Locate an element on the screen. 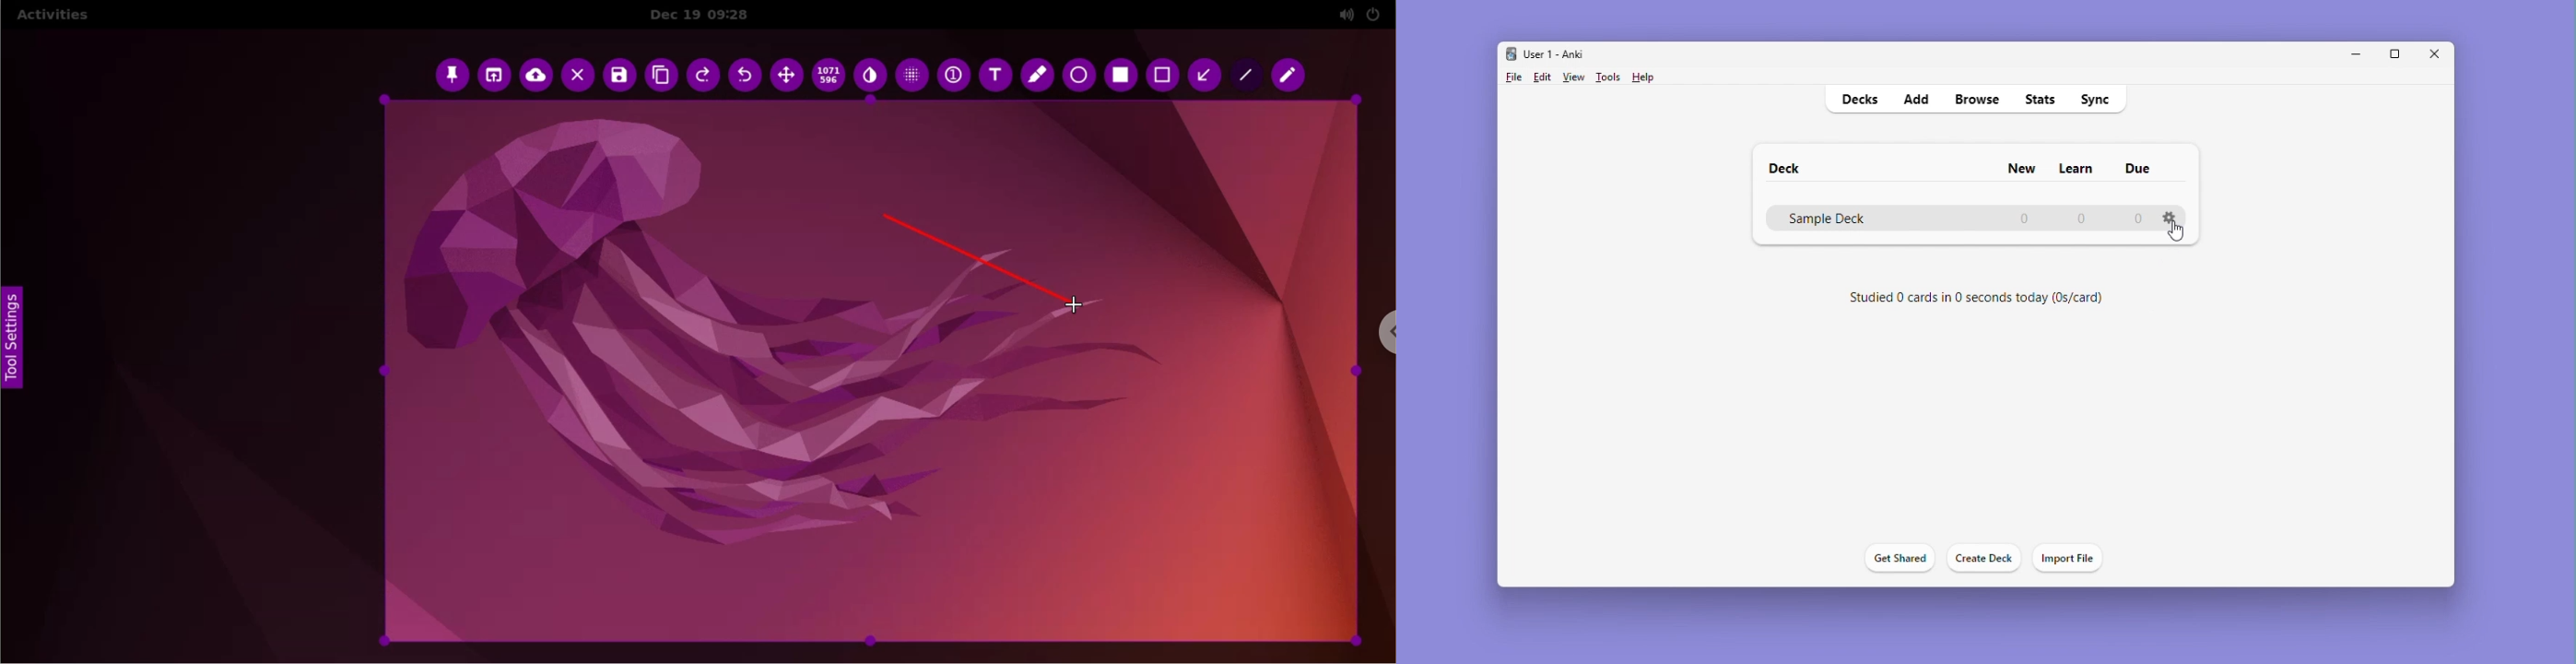 The image size is (2576, 672). ellipse is located at coordinates (1080, 76).